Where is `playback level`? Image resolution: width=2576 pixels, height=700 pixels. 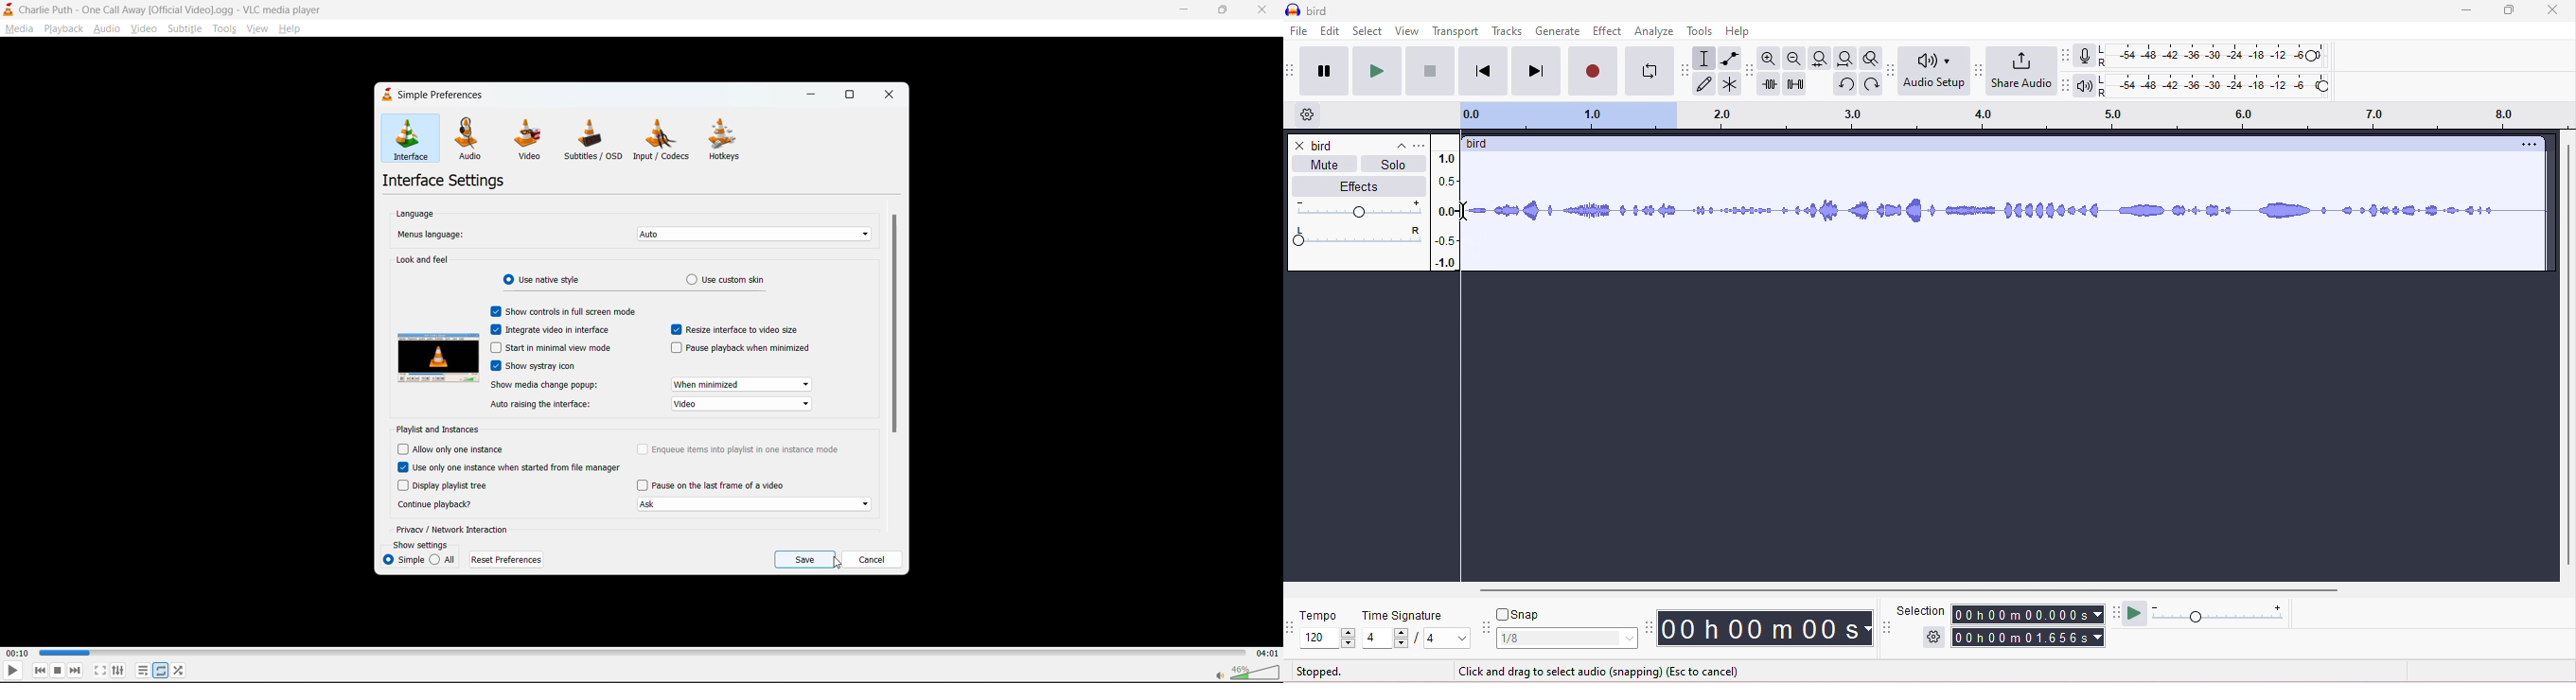 playback level is located at coordinates (2227, 85).